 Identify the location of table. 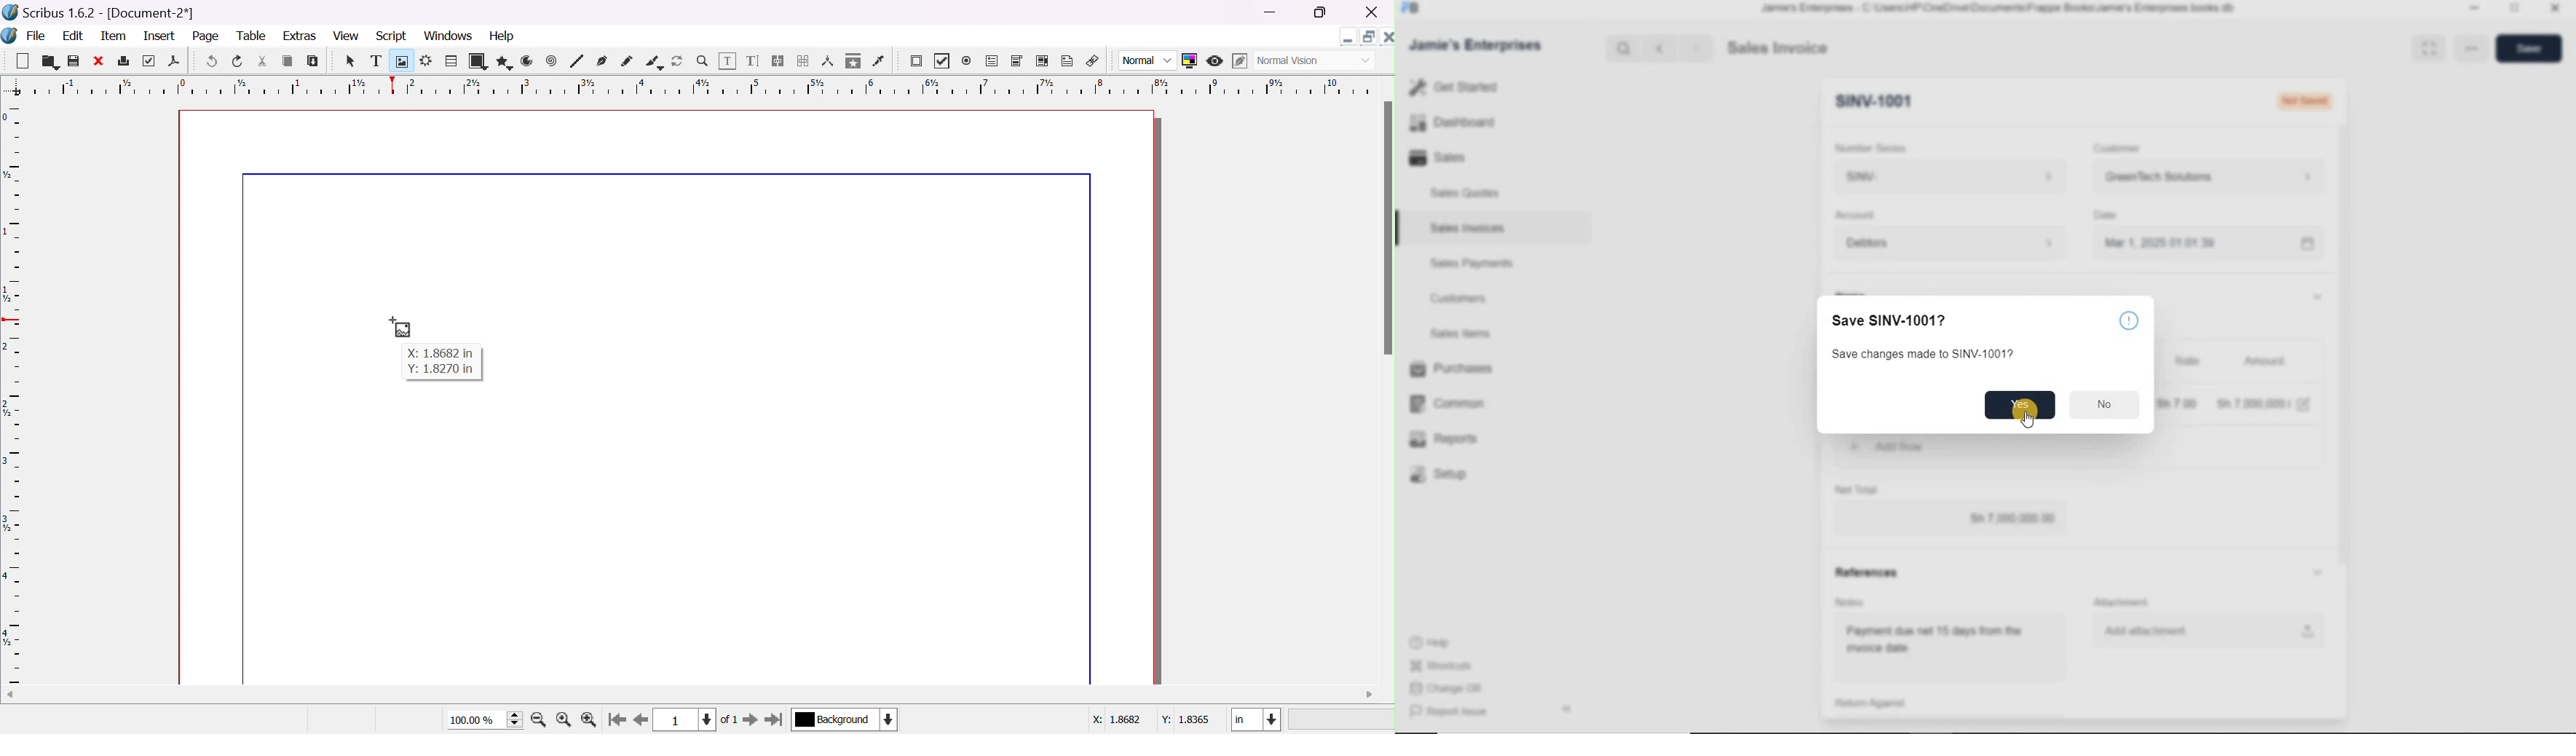
(253, 36).